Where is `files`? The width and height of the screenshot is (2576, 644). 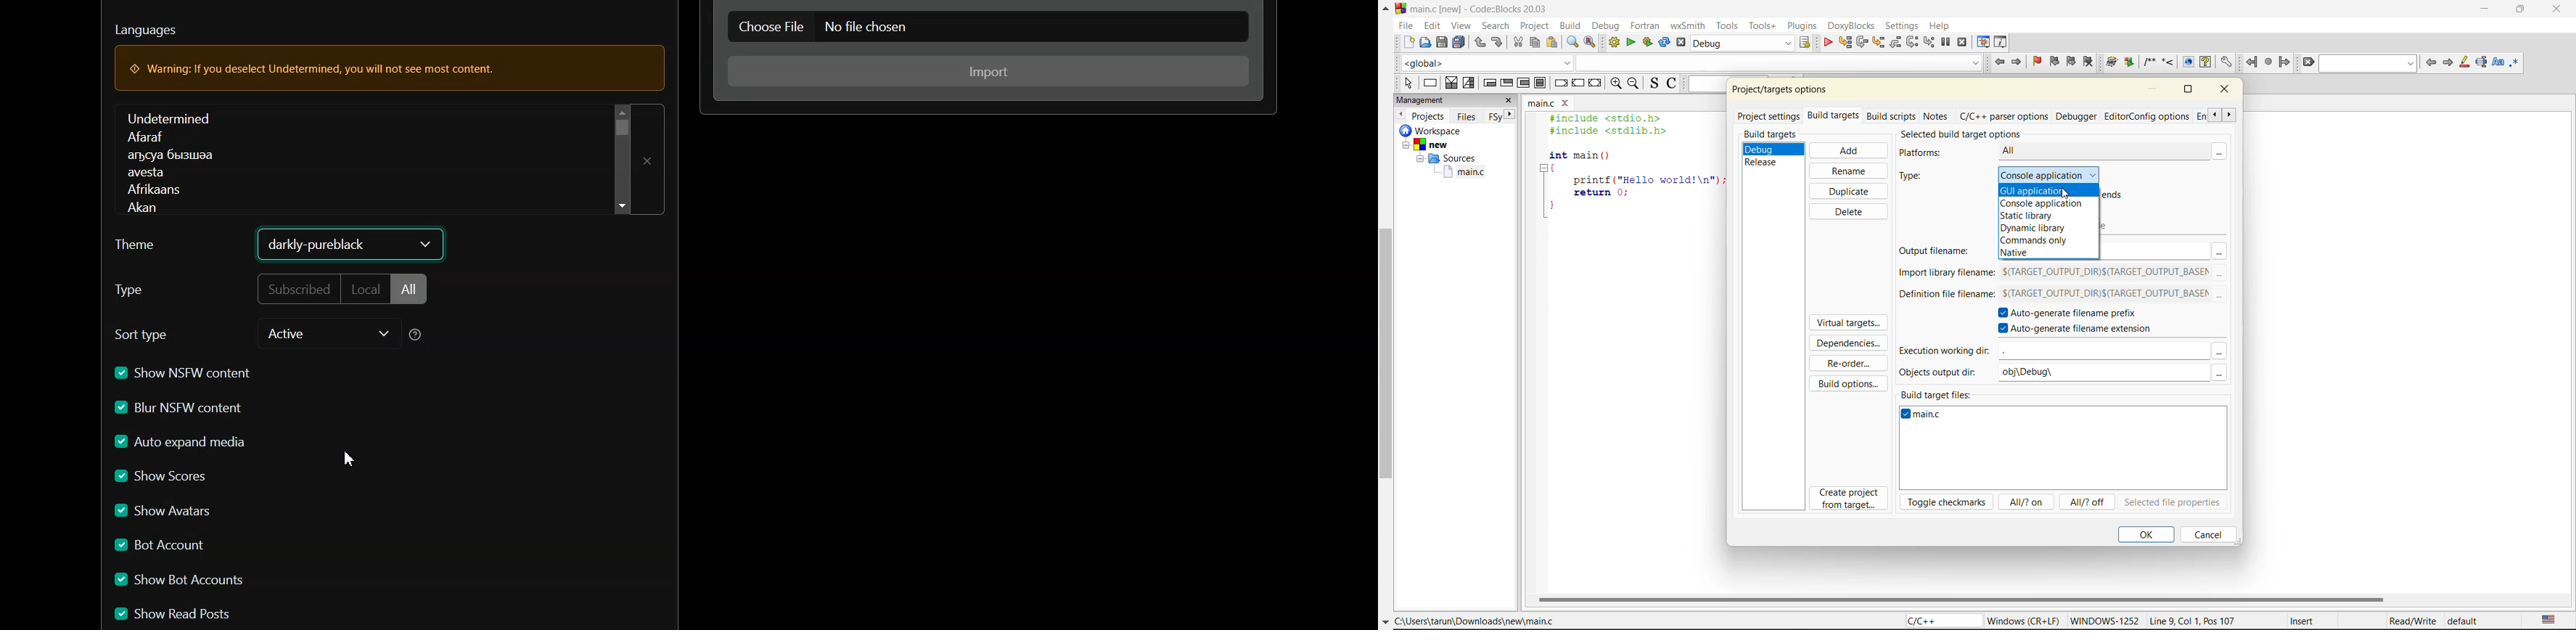 files is located at coordinates (1467, 116).